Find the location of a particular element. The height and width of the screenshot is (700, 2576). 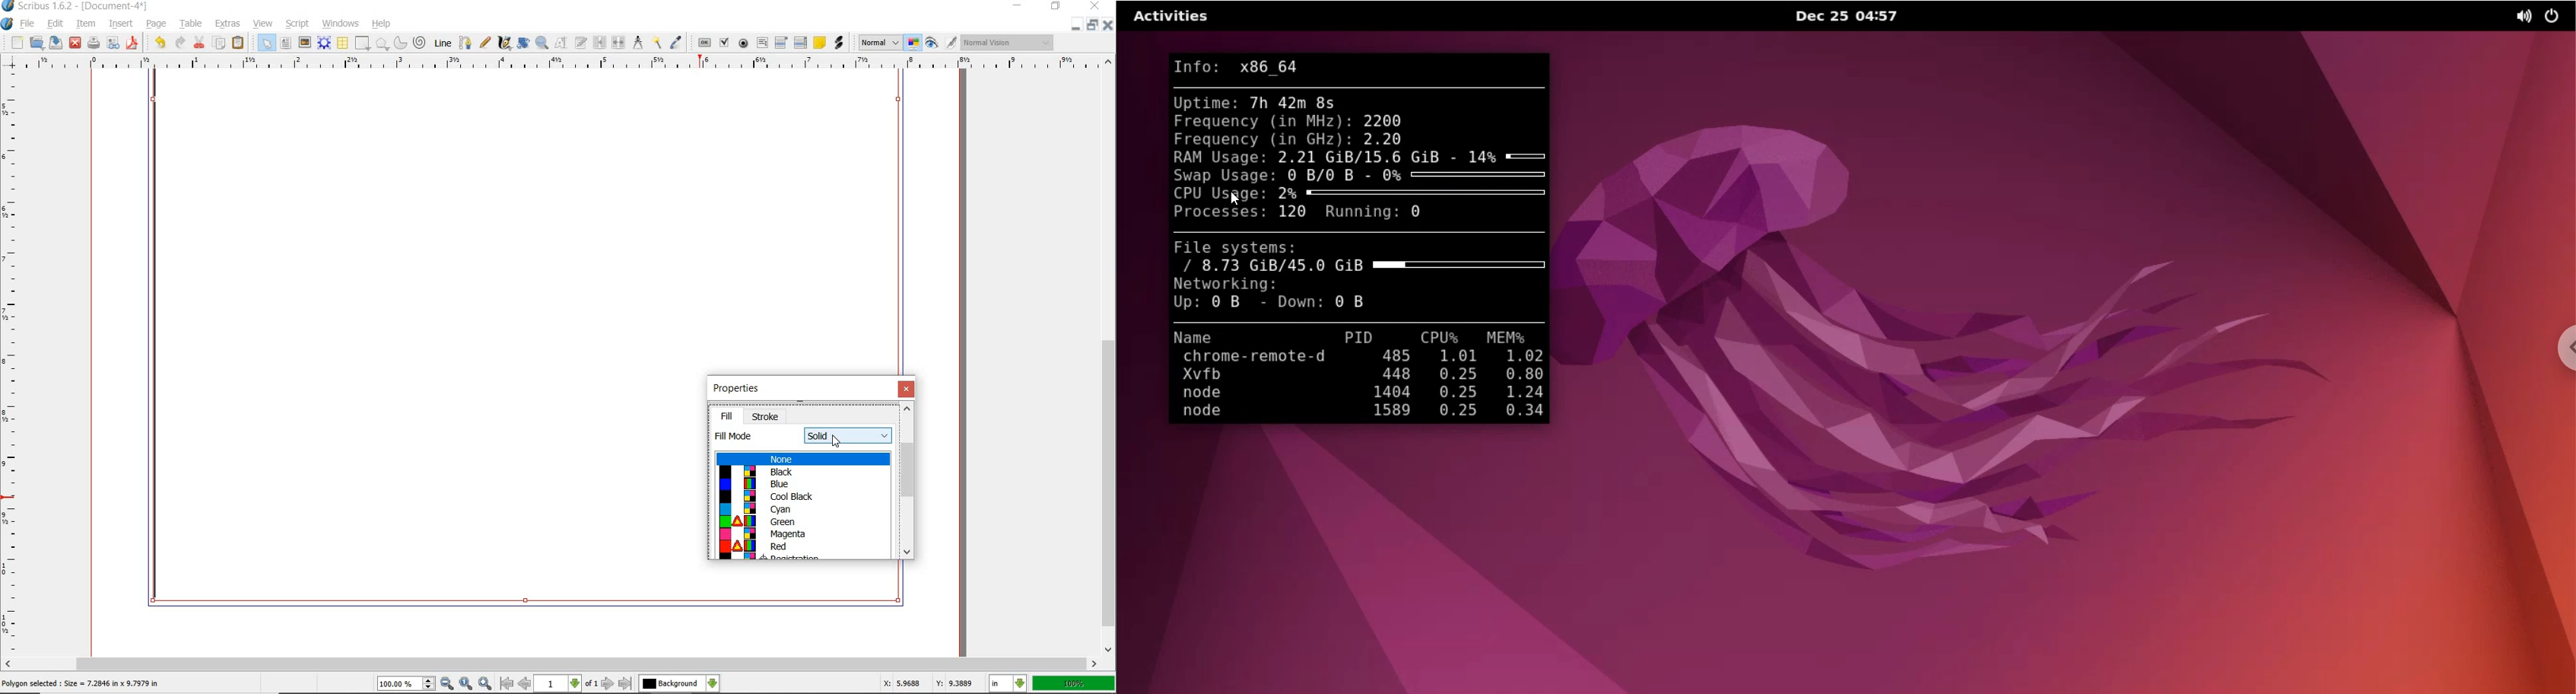

close is located at coordinates (1109, 25).